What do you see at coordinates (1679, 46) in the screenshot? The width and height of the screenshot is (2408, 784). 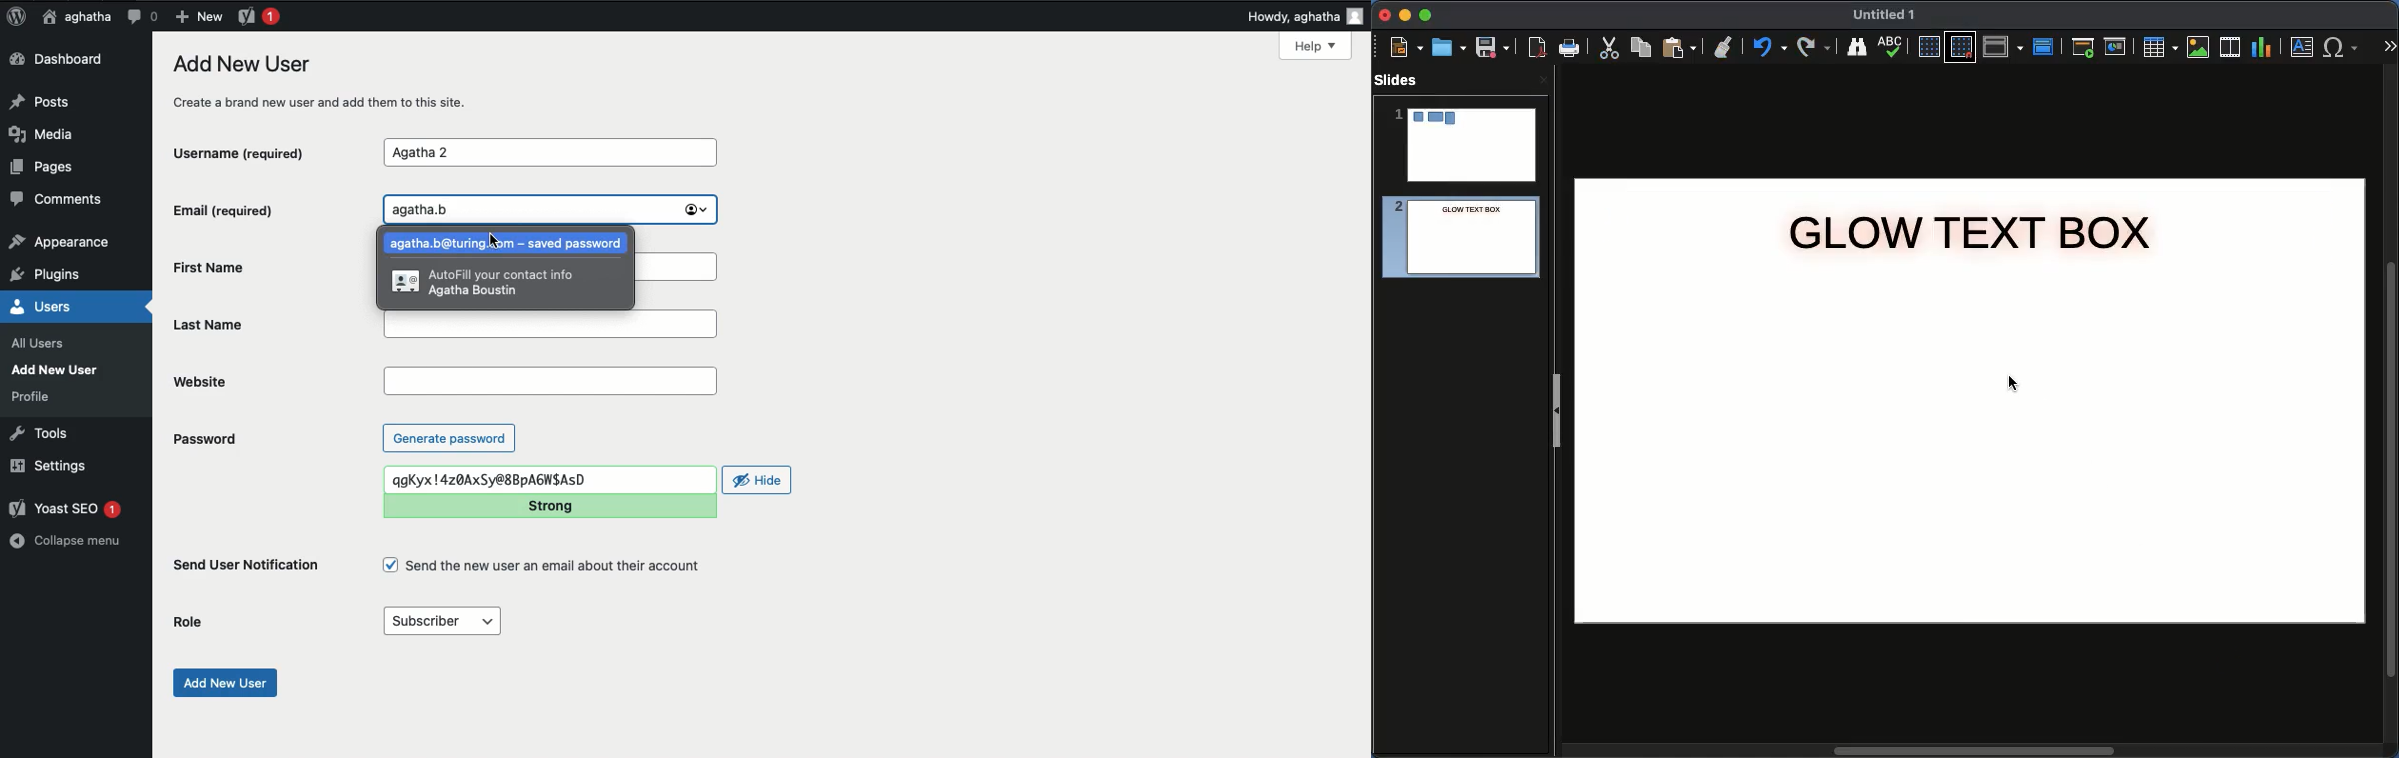 I see `Paste` at bounding box center [1679, 46].